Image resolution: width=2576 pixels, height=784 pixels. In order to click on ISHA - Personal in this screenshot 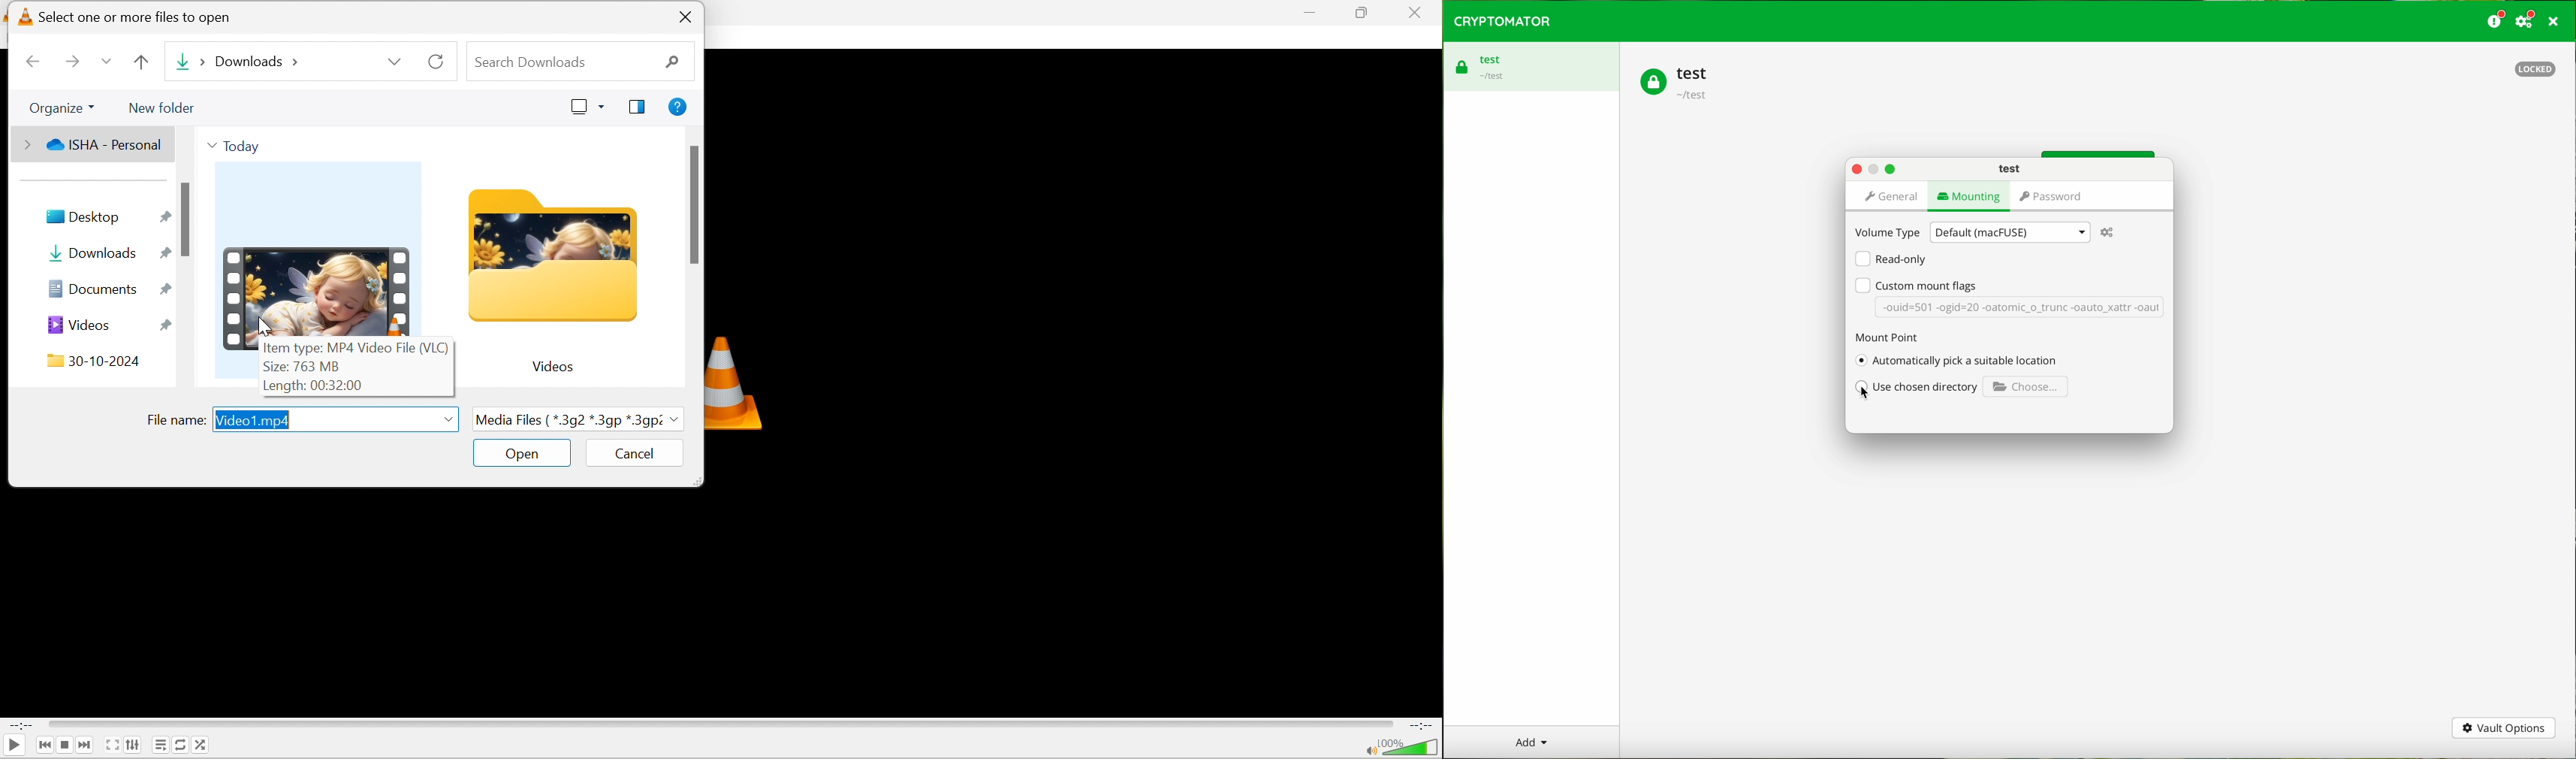, I will do `click(94, 144)`.